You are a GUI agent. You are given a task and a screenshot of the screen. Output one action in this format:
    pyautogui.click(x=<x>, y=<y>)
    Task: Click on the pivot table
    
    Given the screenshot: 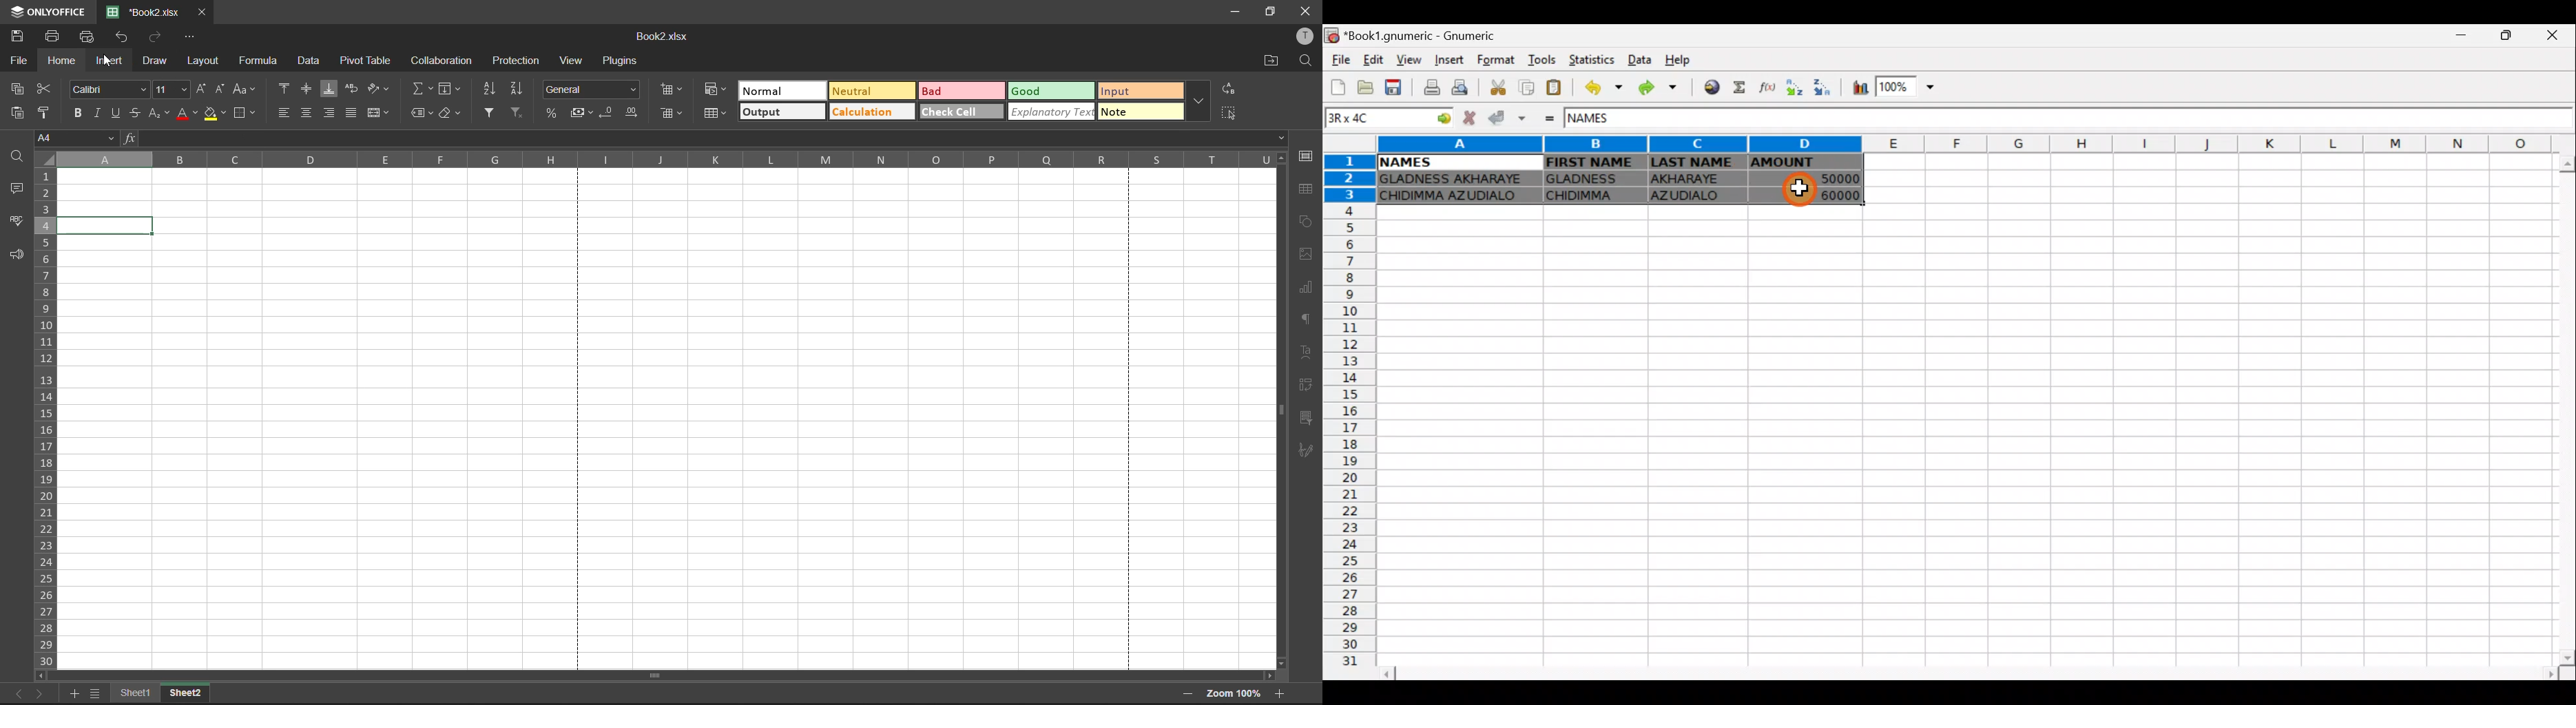 What is the action you would take?
    pyautogui.click(x=1305, y=386)
    